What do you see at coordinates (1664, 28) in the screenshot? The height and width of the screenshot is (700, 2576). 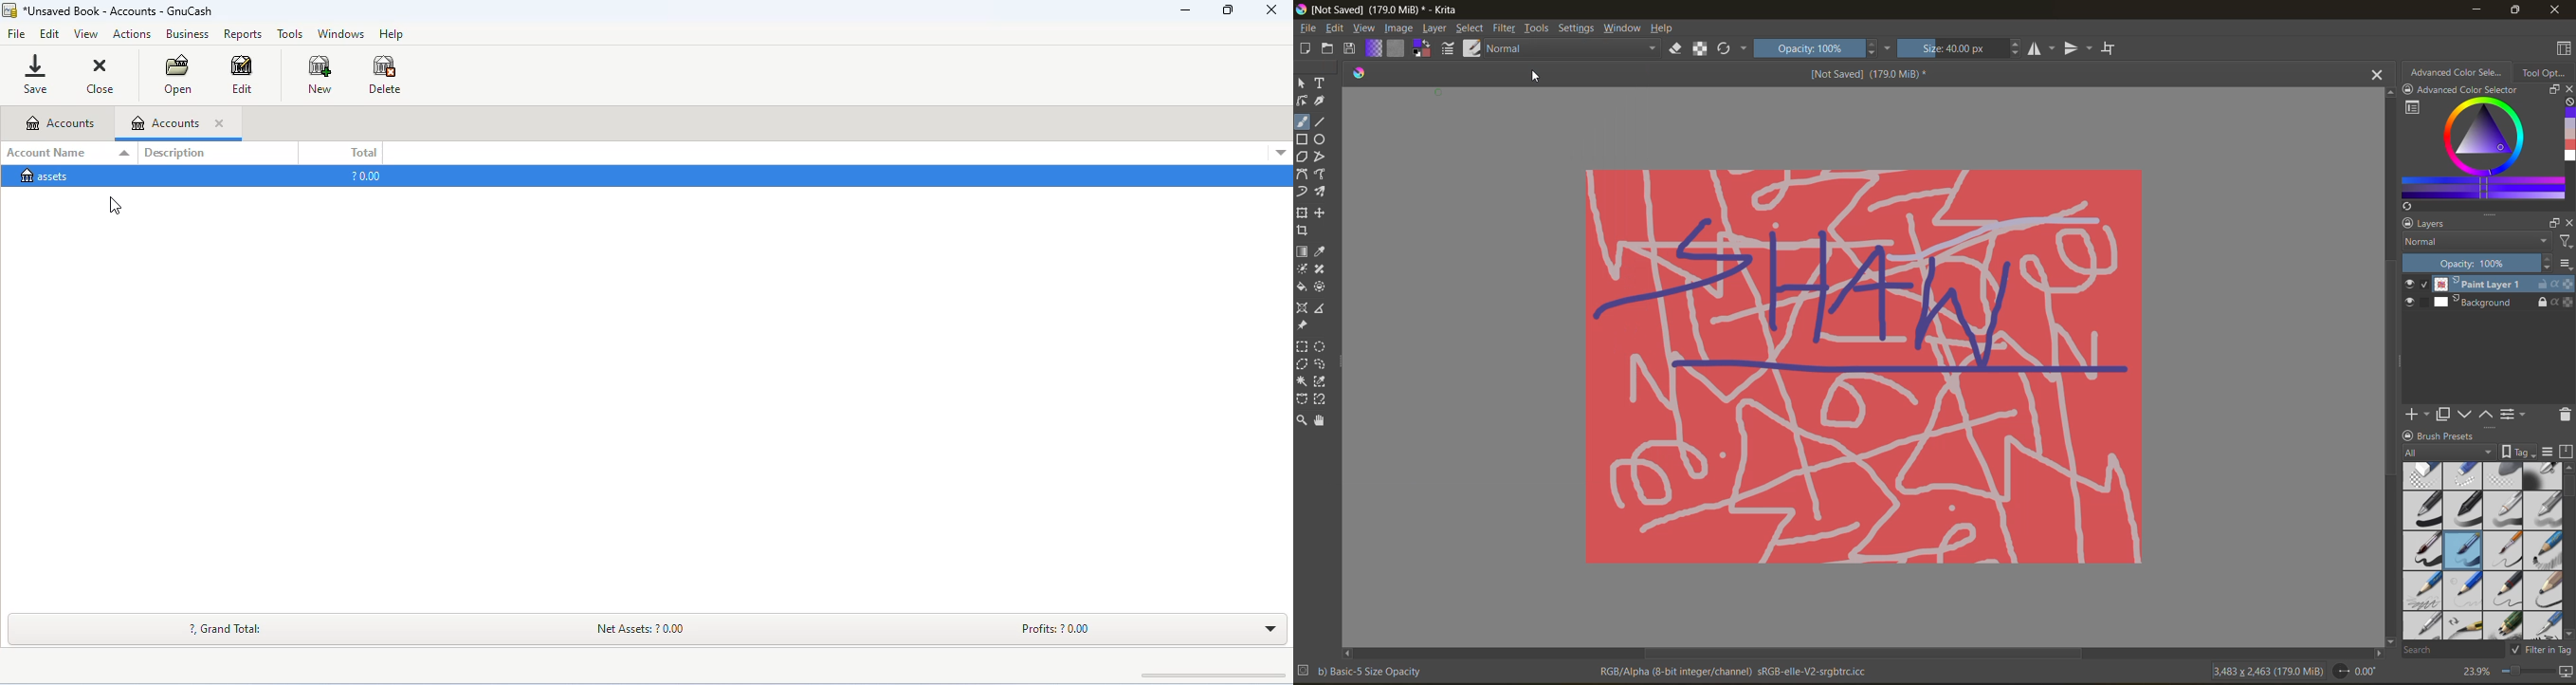 I see `help` at bounding box center [1664, 28].